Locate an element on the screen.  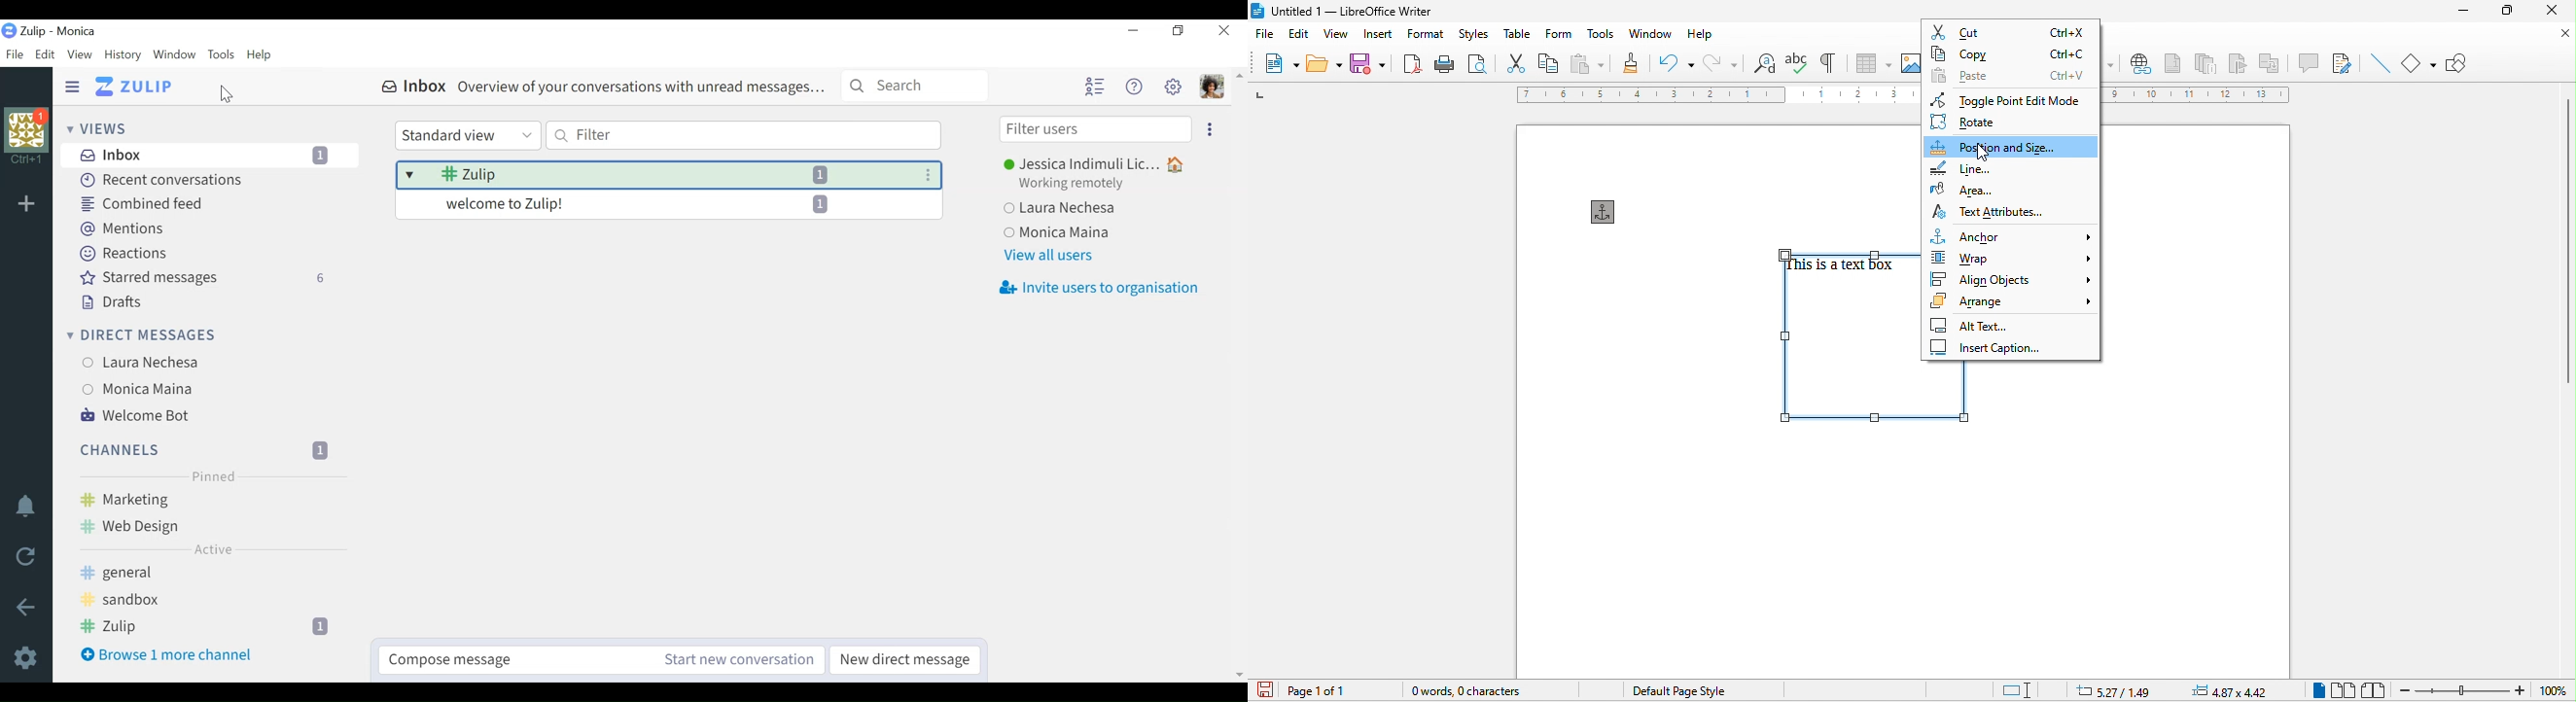
view is located at coordinates (1339, 36).